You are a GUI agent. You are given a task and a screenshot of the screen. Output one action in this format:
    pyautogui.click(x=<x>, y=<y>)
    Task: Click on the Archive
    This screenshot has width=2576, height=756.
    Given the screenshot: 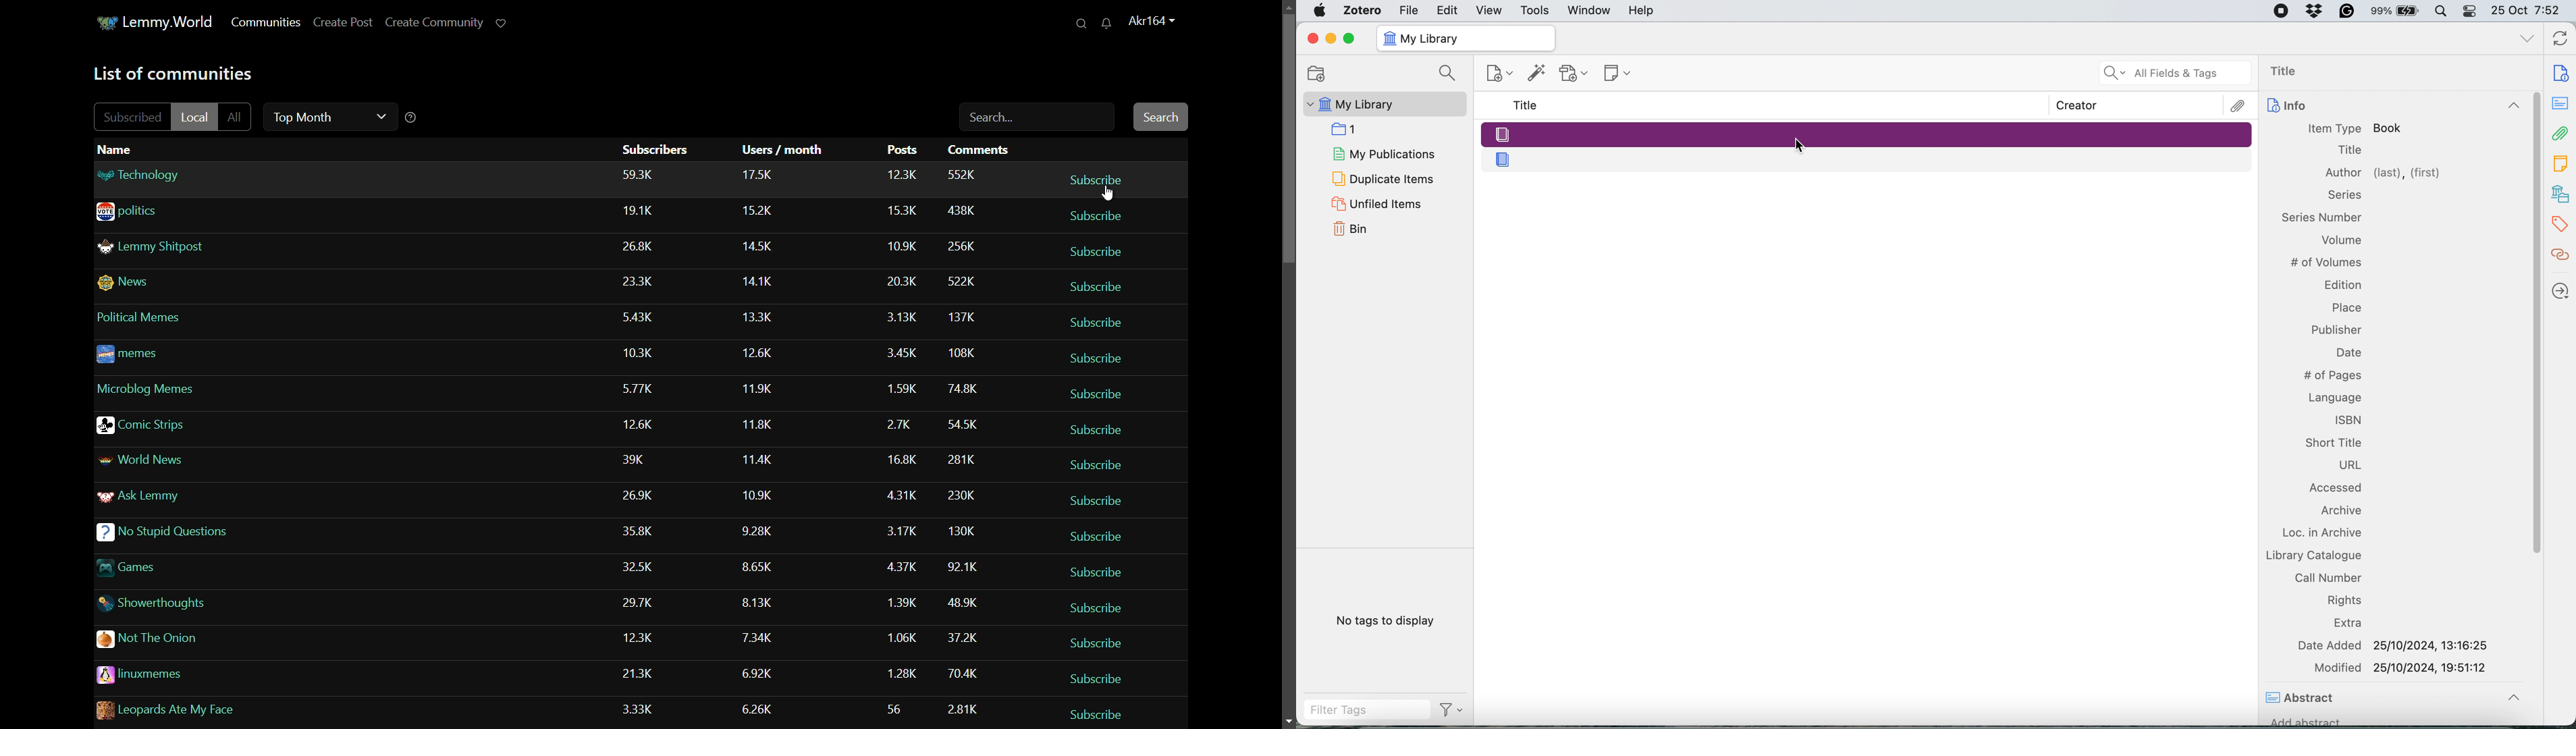 What is the action you would take?
    pyautogui.click(x=2339, y=512)
    